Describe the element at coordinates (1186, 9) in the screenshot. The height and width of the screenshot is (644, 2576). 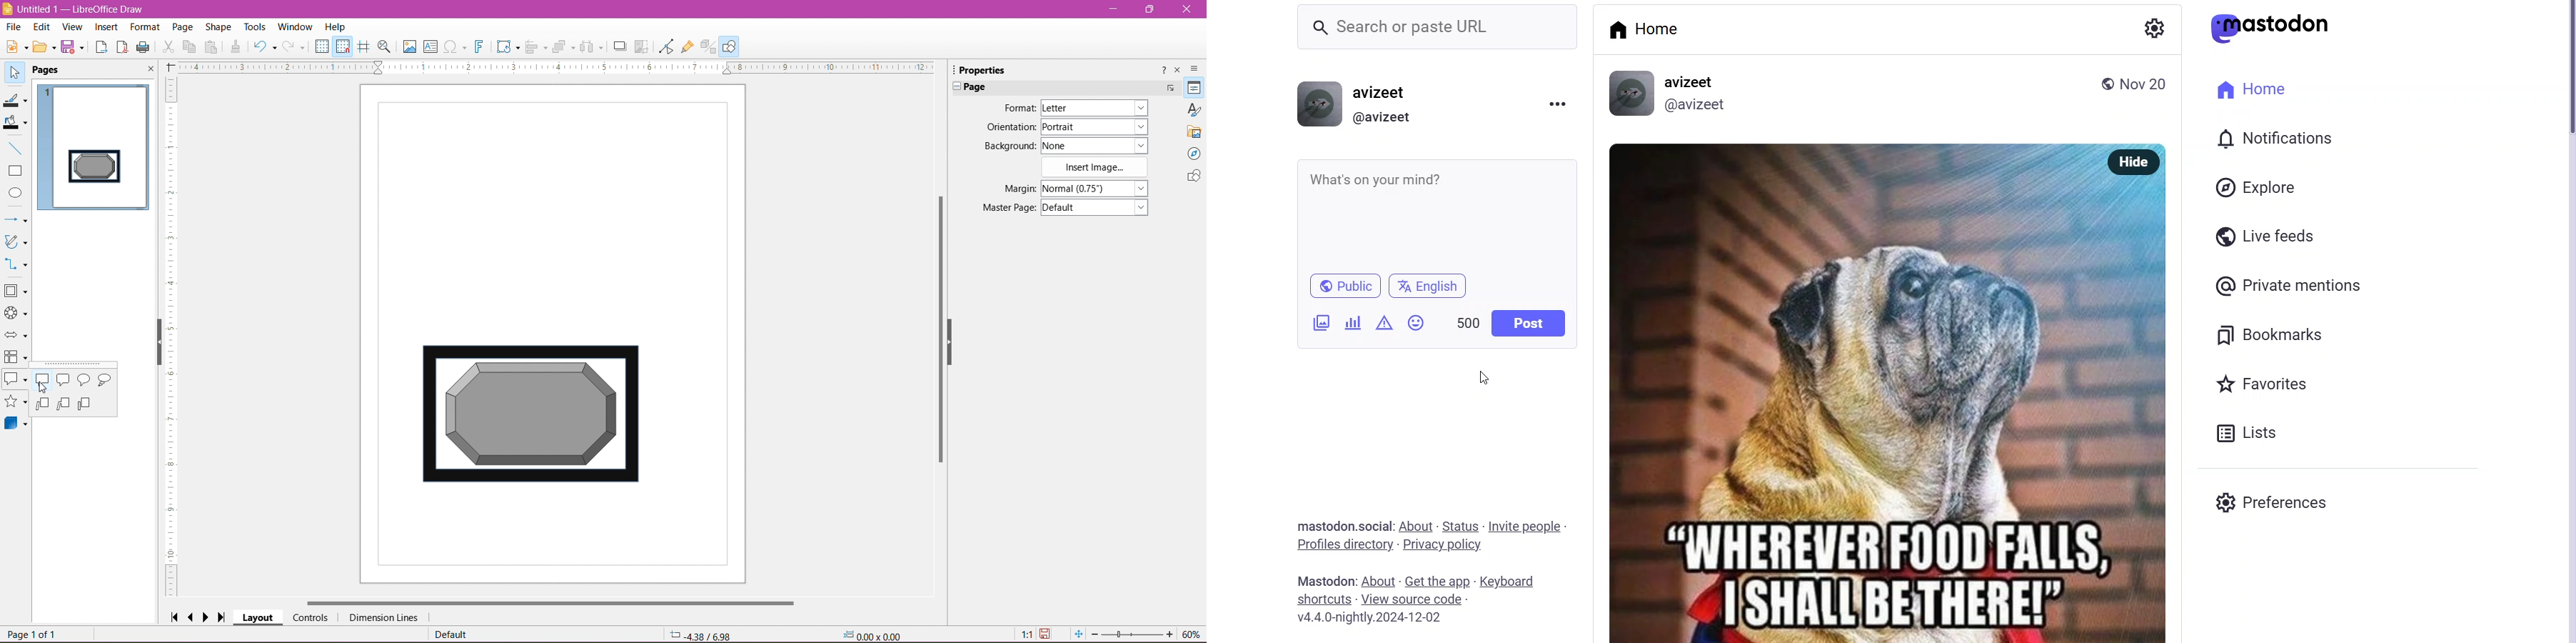
I see `Close` at that location.